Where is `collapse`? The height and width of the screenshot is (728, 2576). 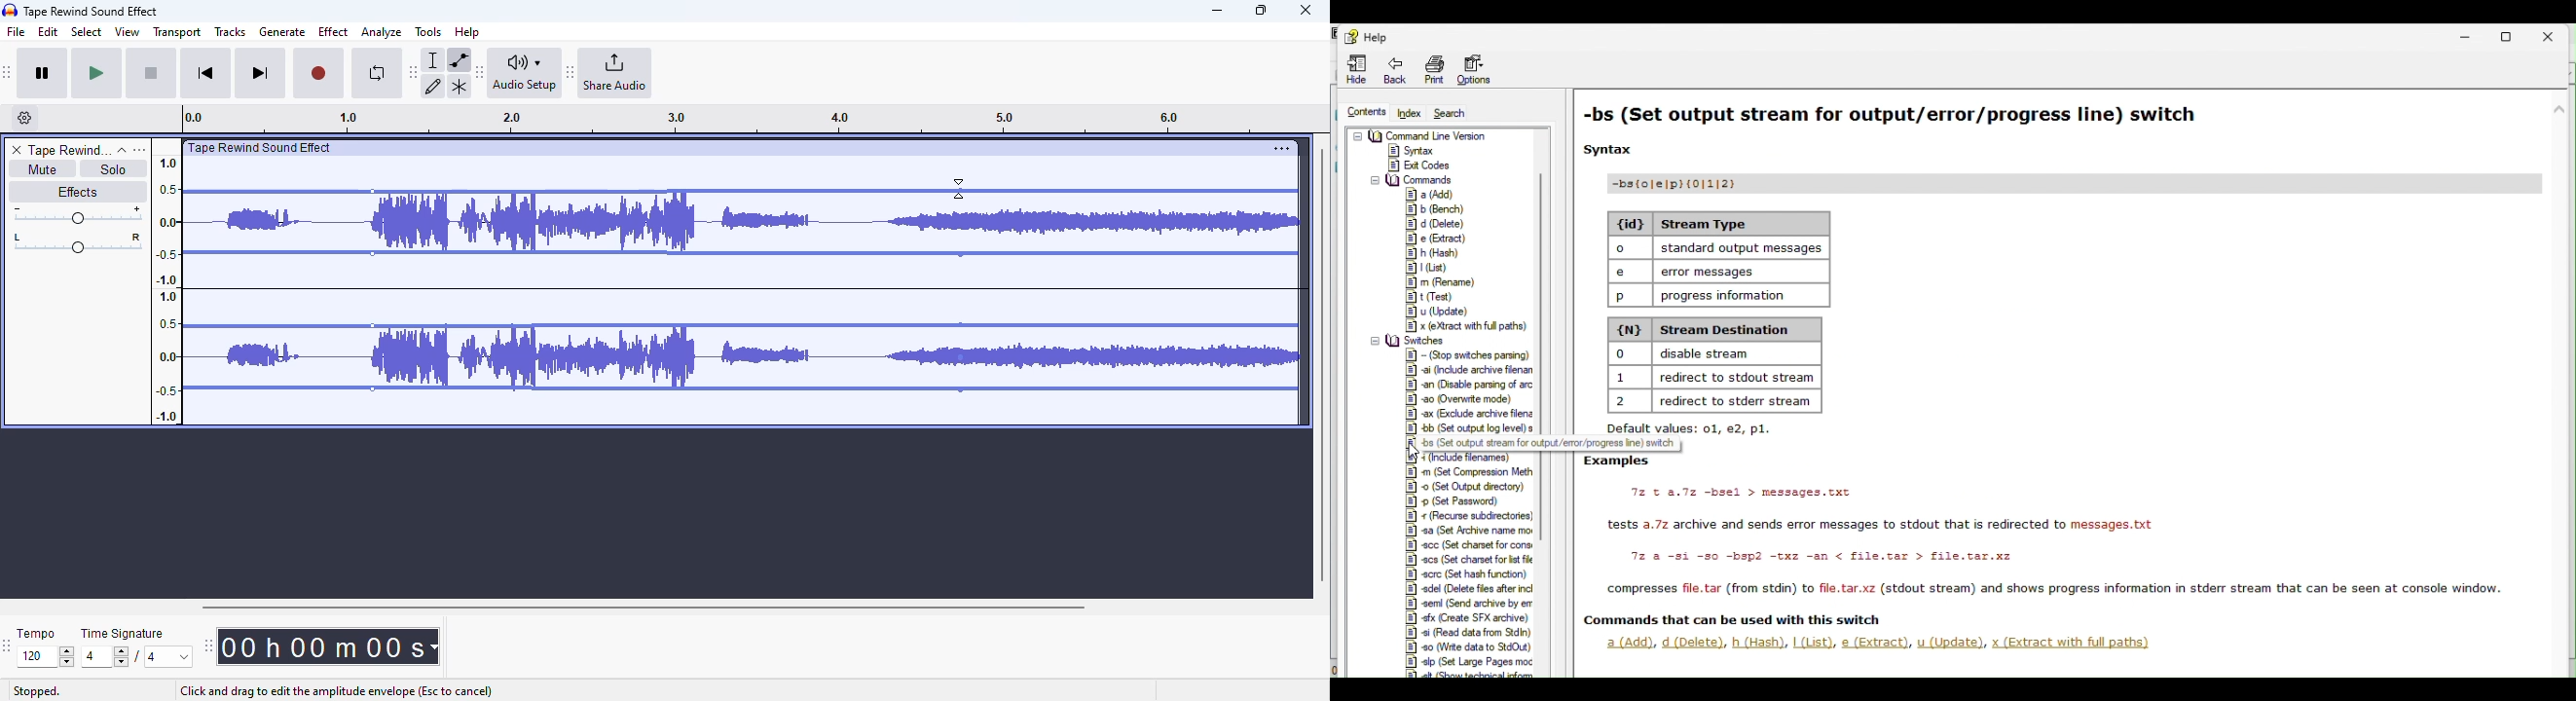 collapse is located at coordinates (1372, 341).